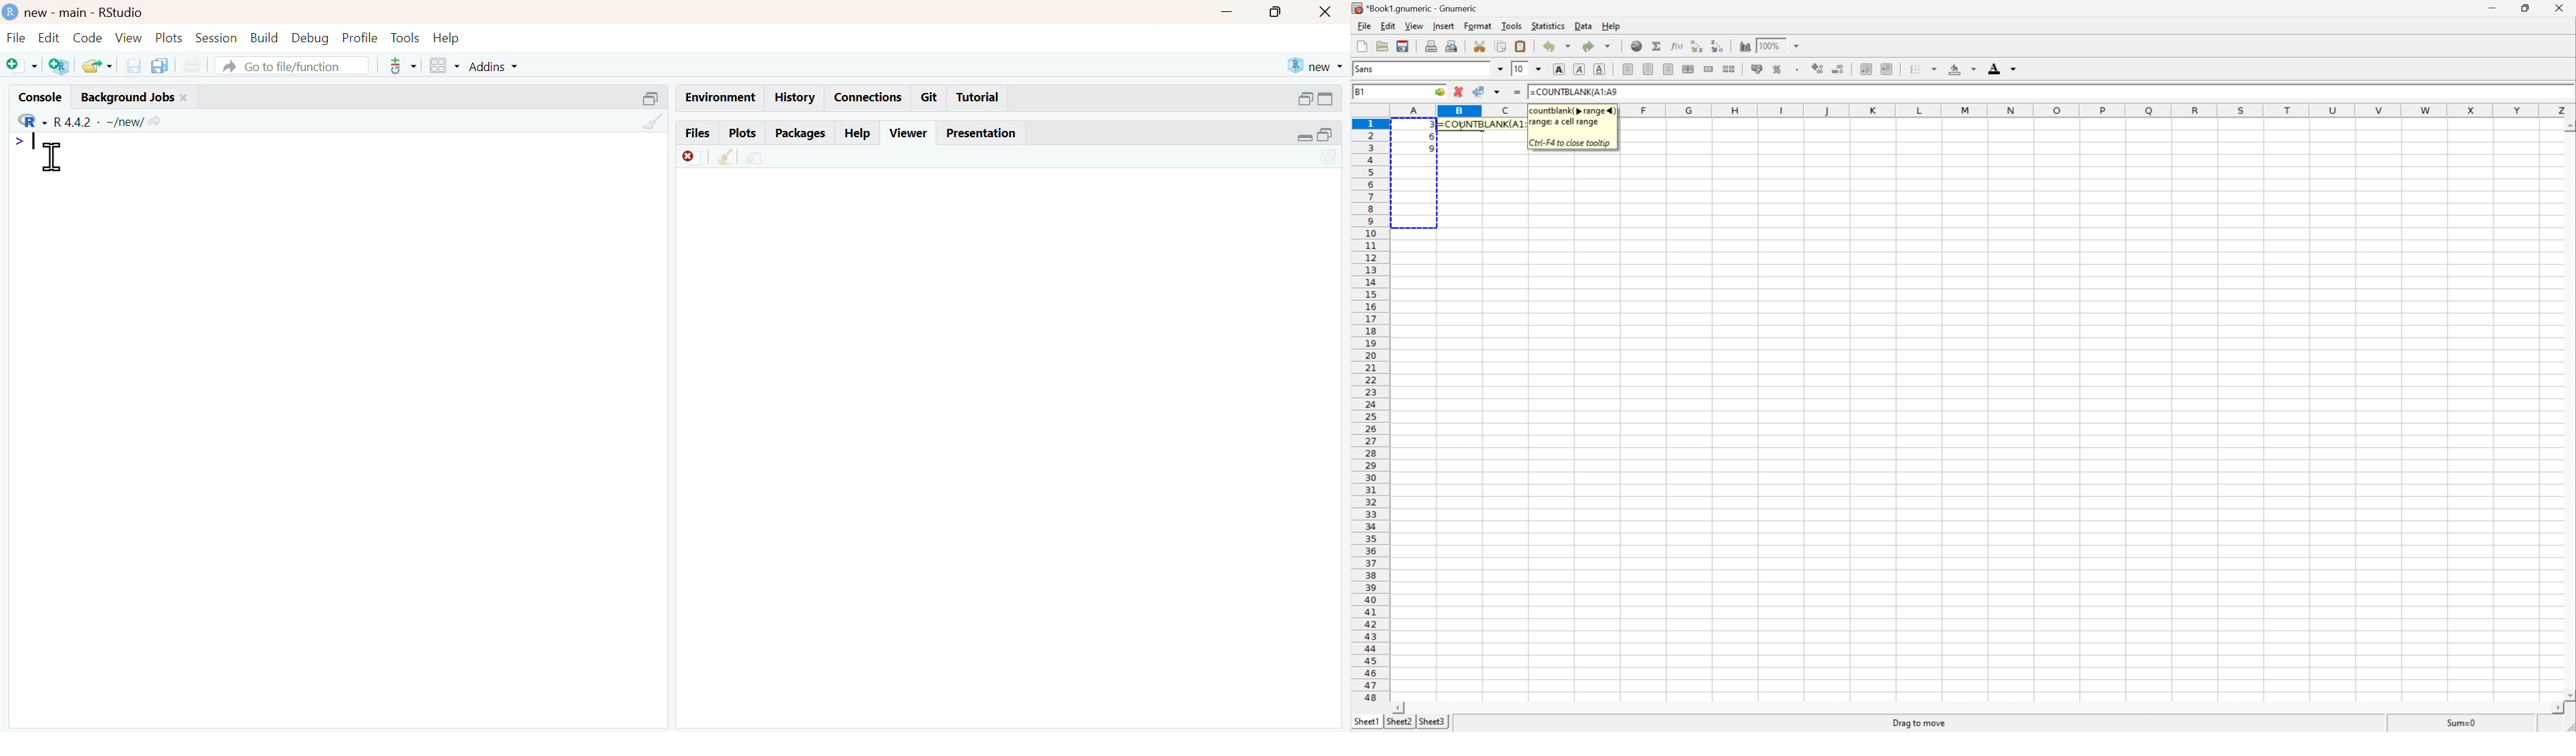 The image size is (2576, 756). What do you see at coordinates (1428, 150) in the screenshot?
I see `5` at bounding box center [1428, 150].